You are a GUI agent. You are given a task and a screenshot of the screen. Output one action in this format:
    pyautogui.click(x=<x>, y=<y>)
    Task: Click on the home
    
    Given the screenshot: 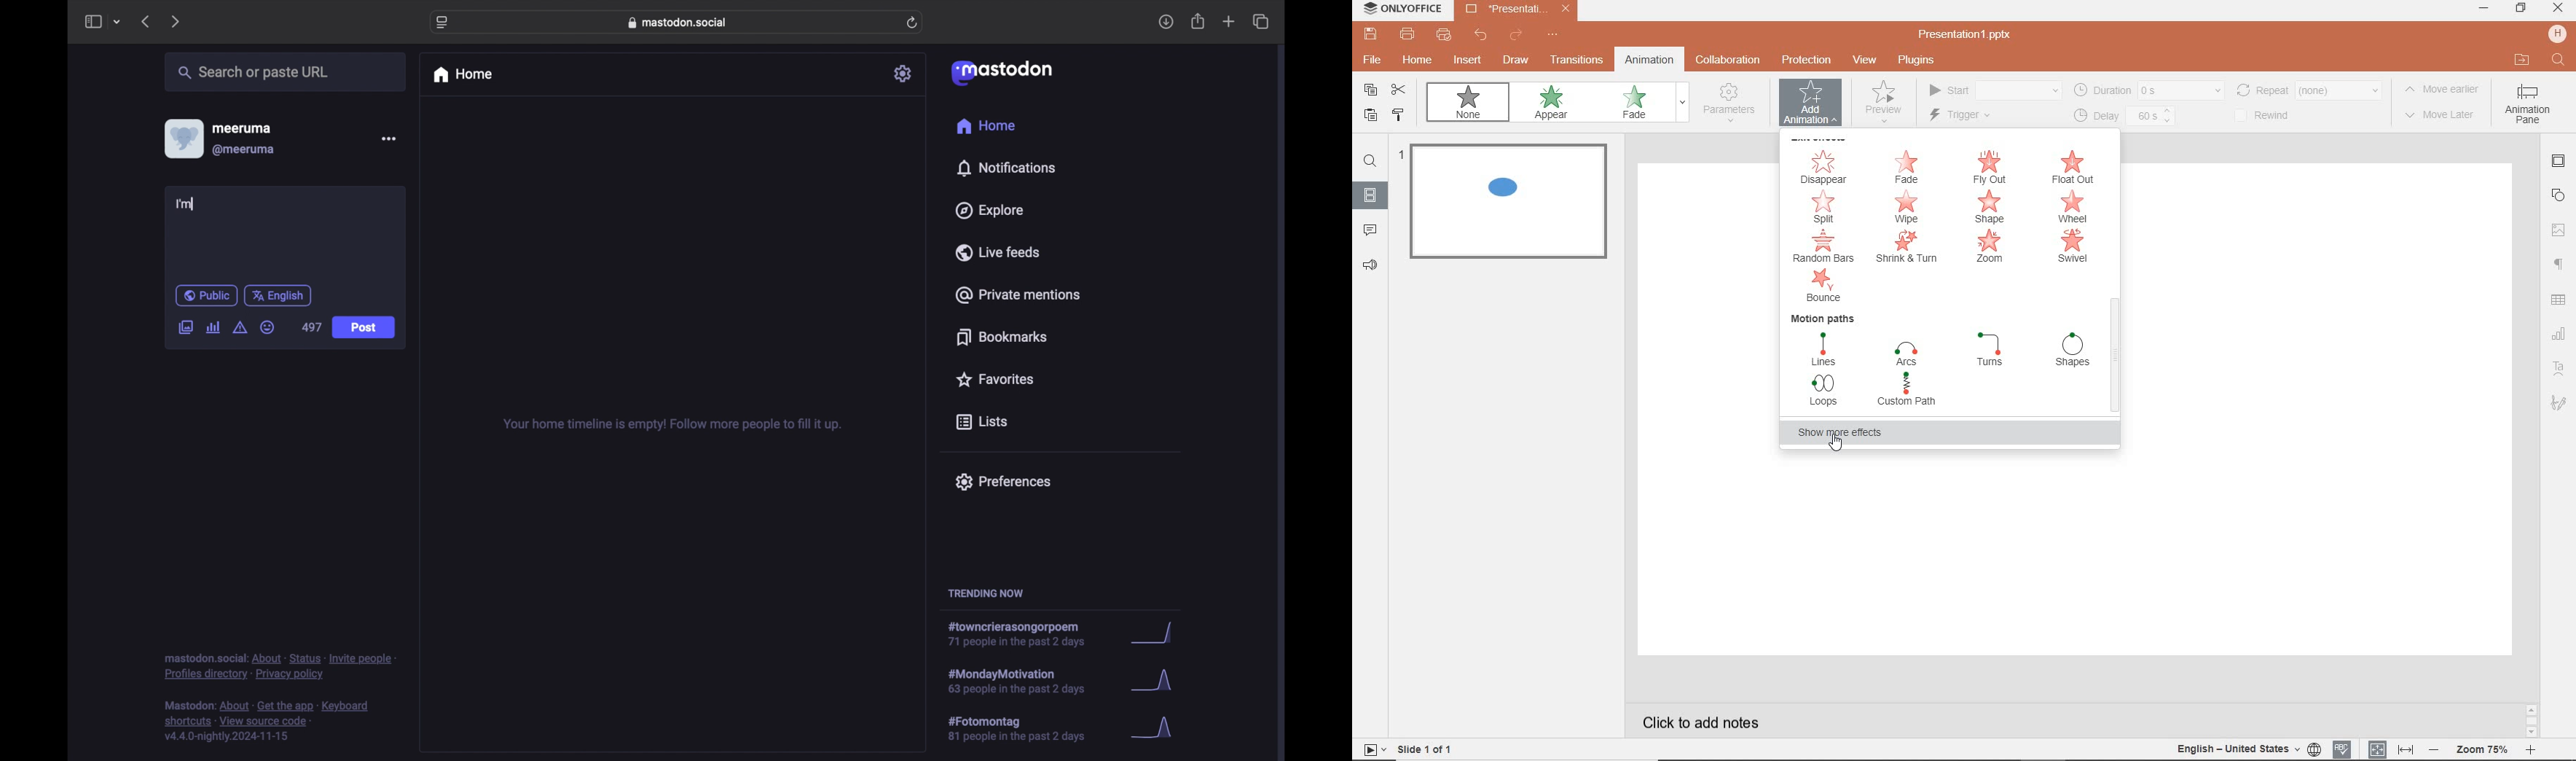 What is the action you would take?
    pyautogui.click(x=987, y=125)
    